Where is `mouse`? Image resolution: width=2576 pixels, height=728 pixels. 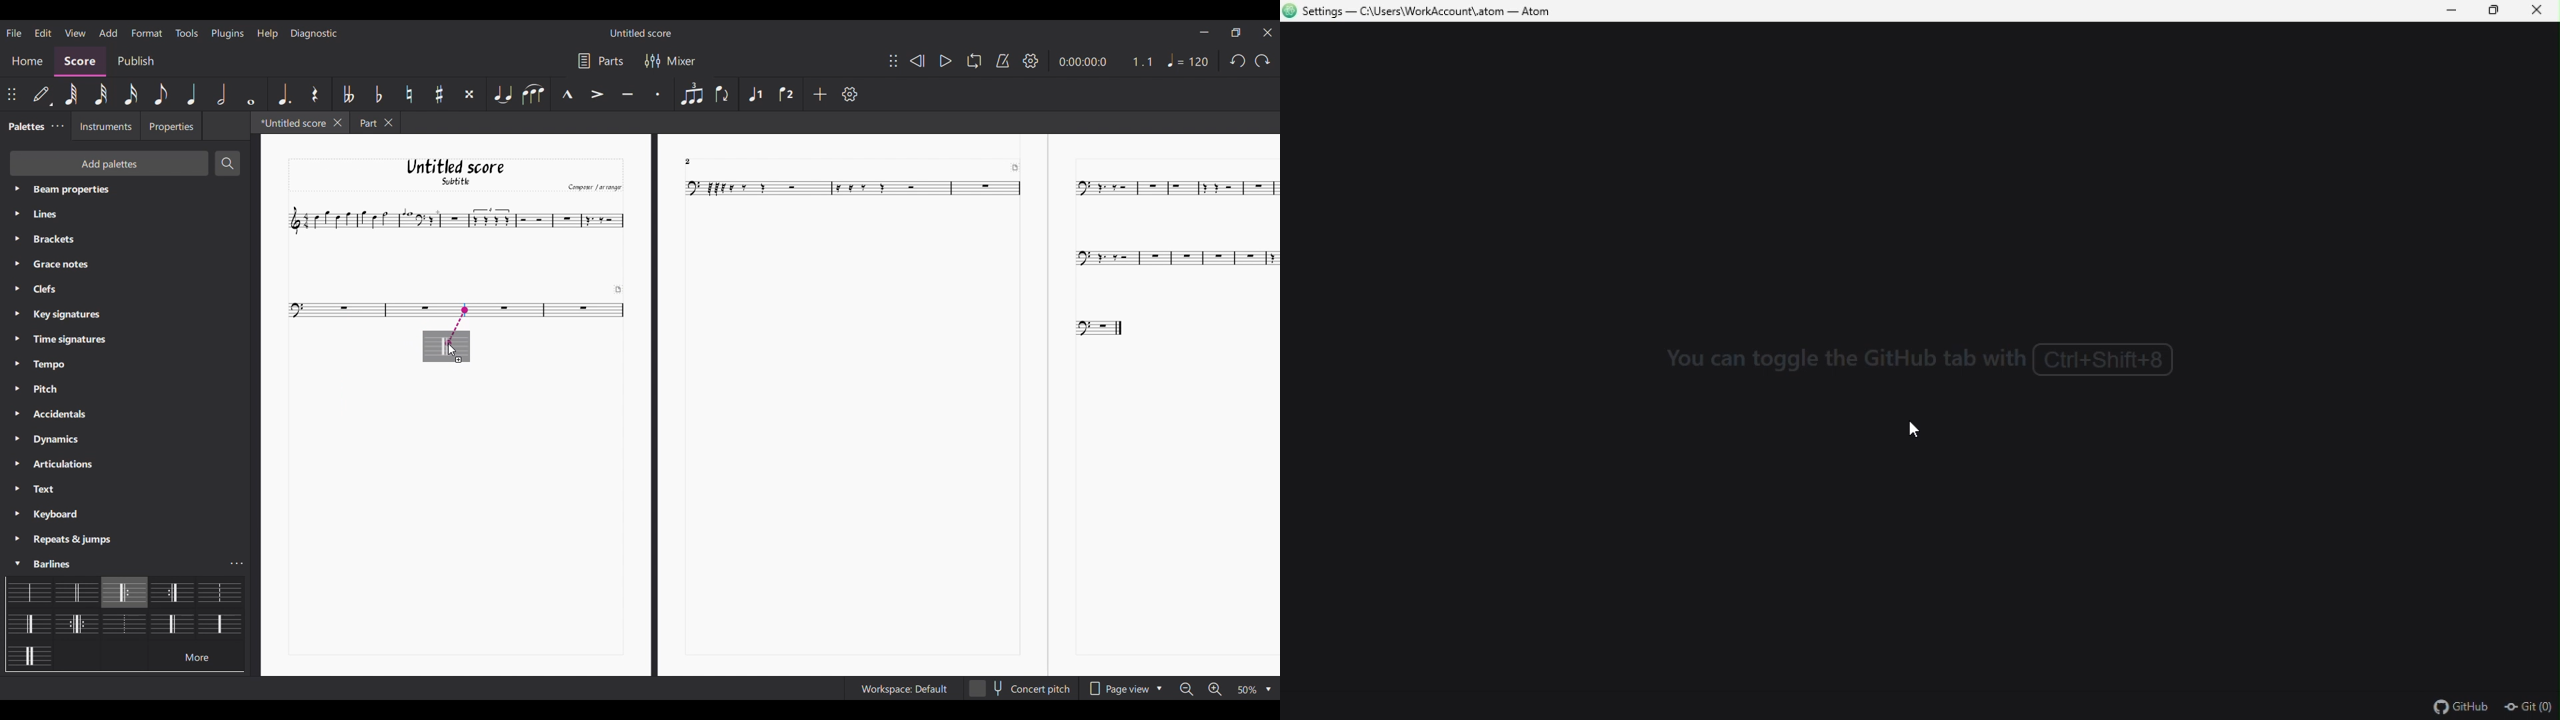 mouse is located at coordinates (1924, 431).